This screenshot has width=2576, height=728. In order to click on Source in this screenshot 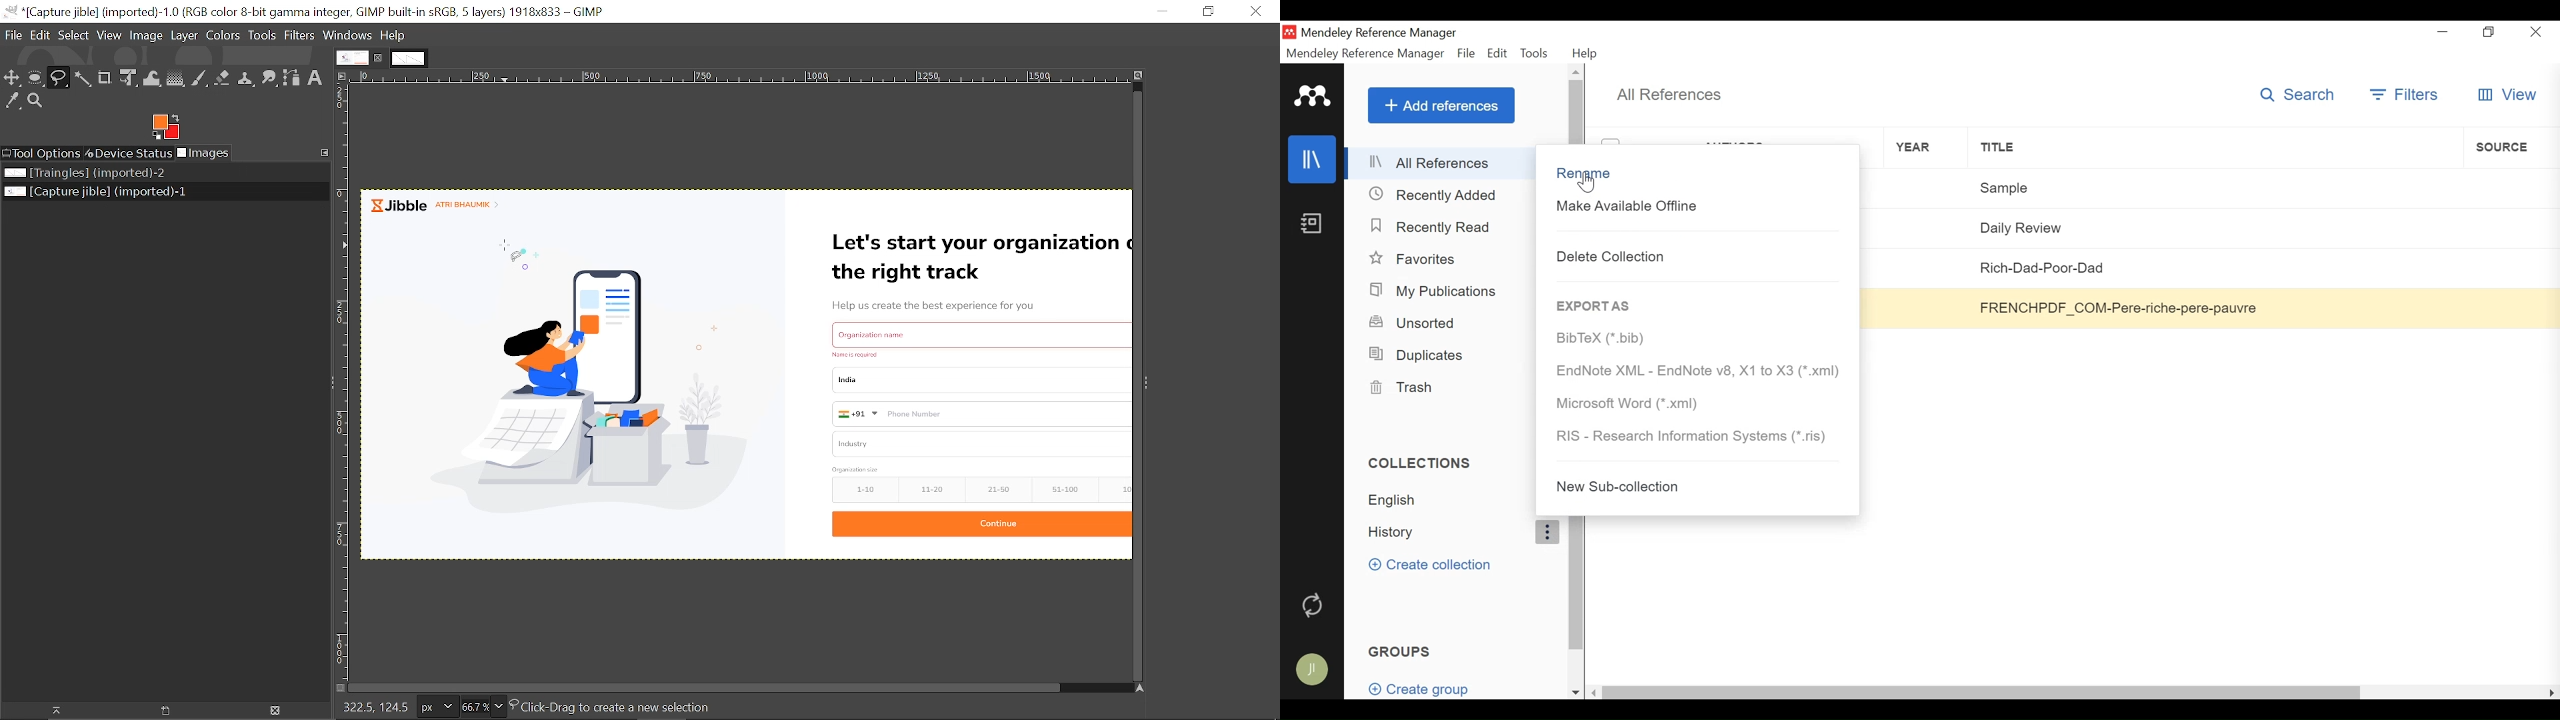, I will do `click(2507, 226)`.